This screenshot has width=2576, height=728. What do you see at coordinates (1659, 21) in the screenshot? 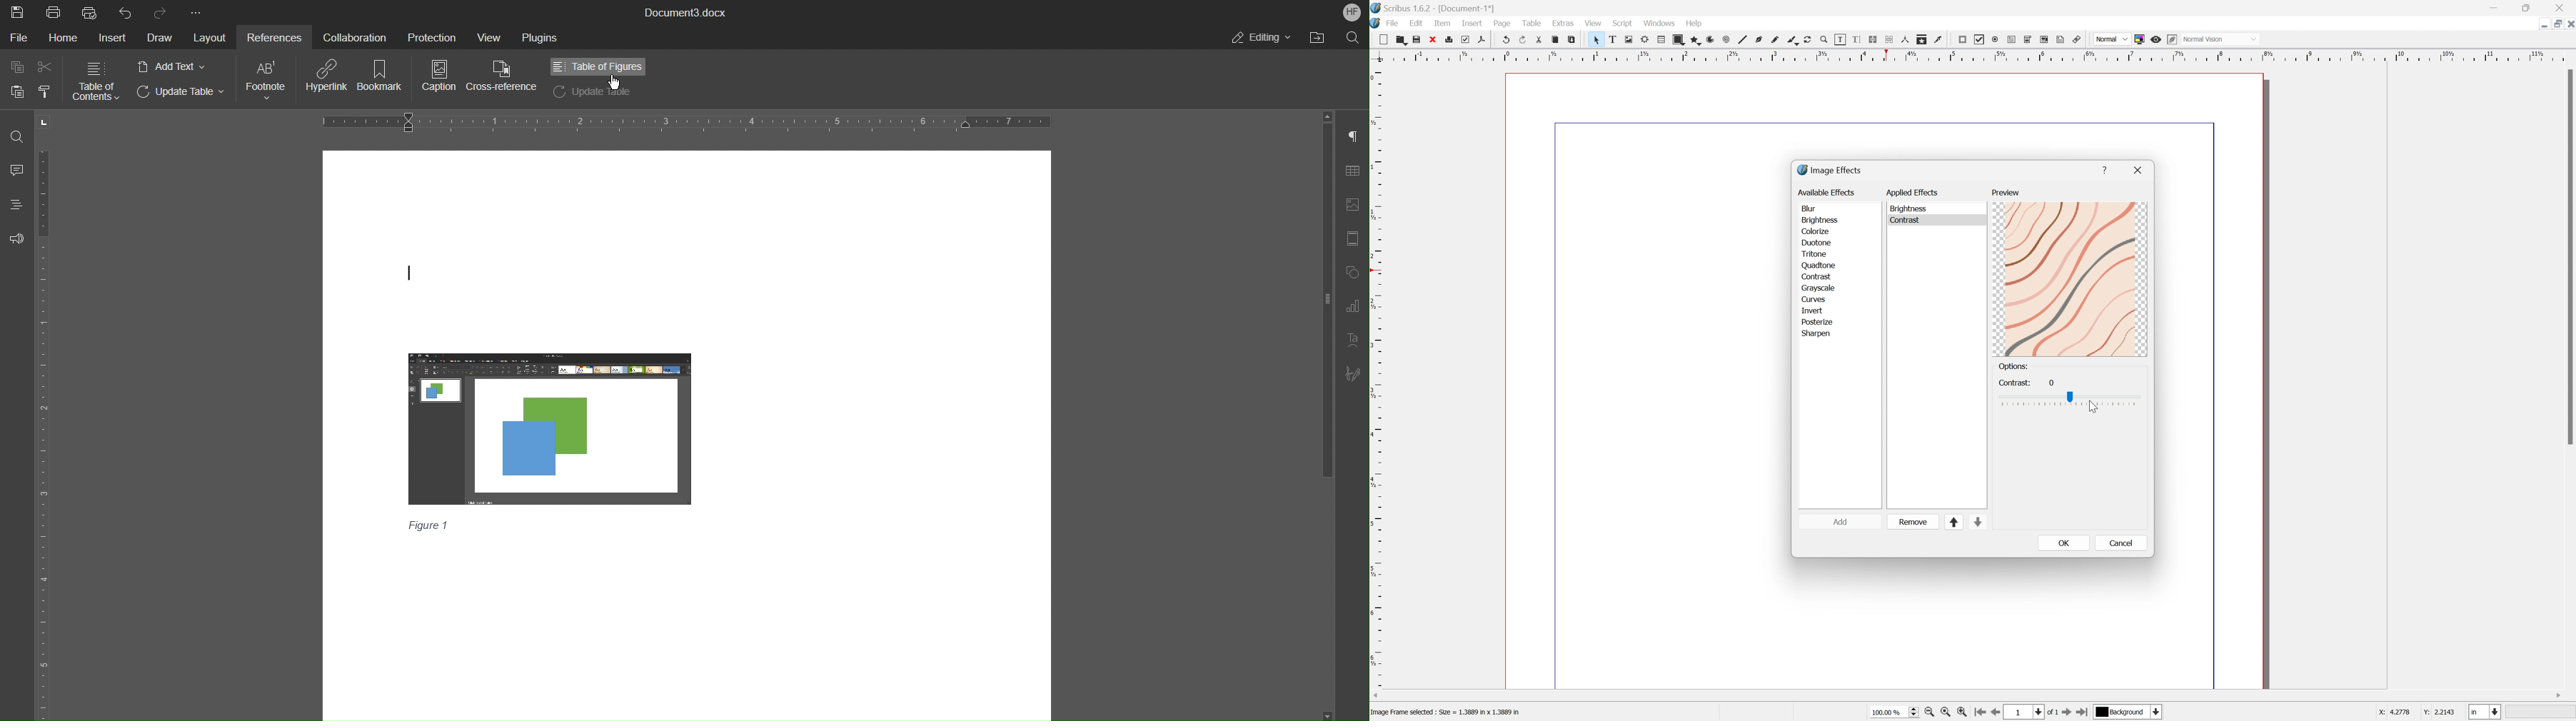
I see `Windows` at bounding box center [1659, 21].